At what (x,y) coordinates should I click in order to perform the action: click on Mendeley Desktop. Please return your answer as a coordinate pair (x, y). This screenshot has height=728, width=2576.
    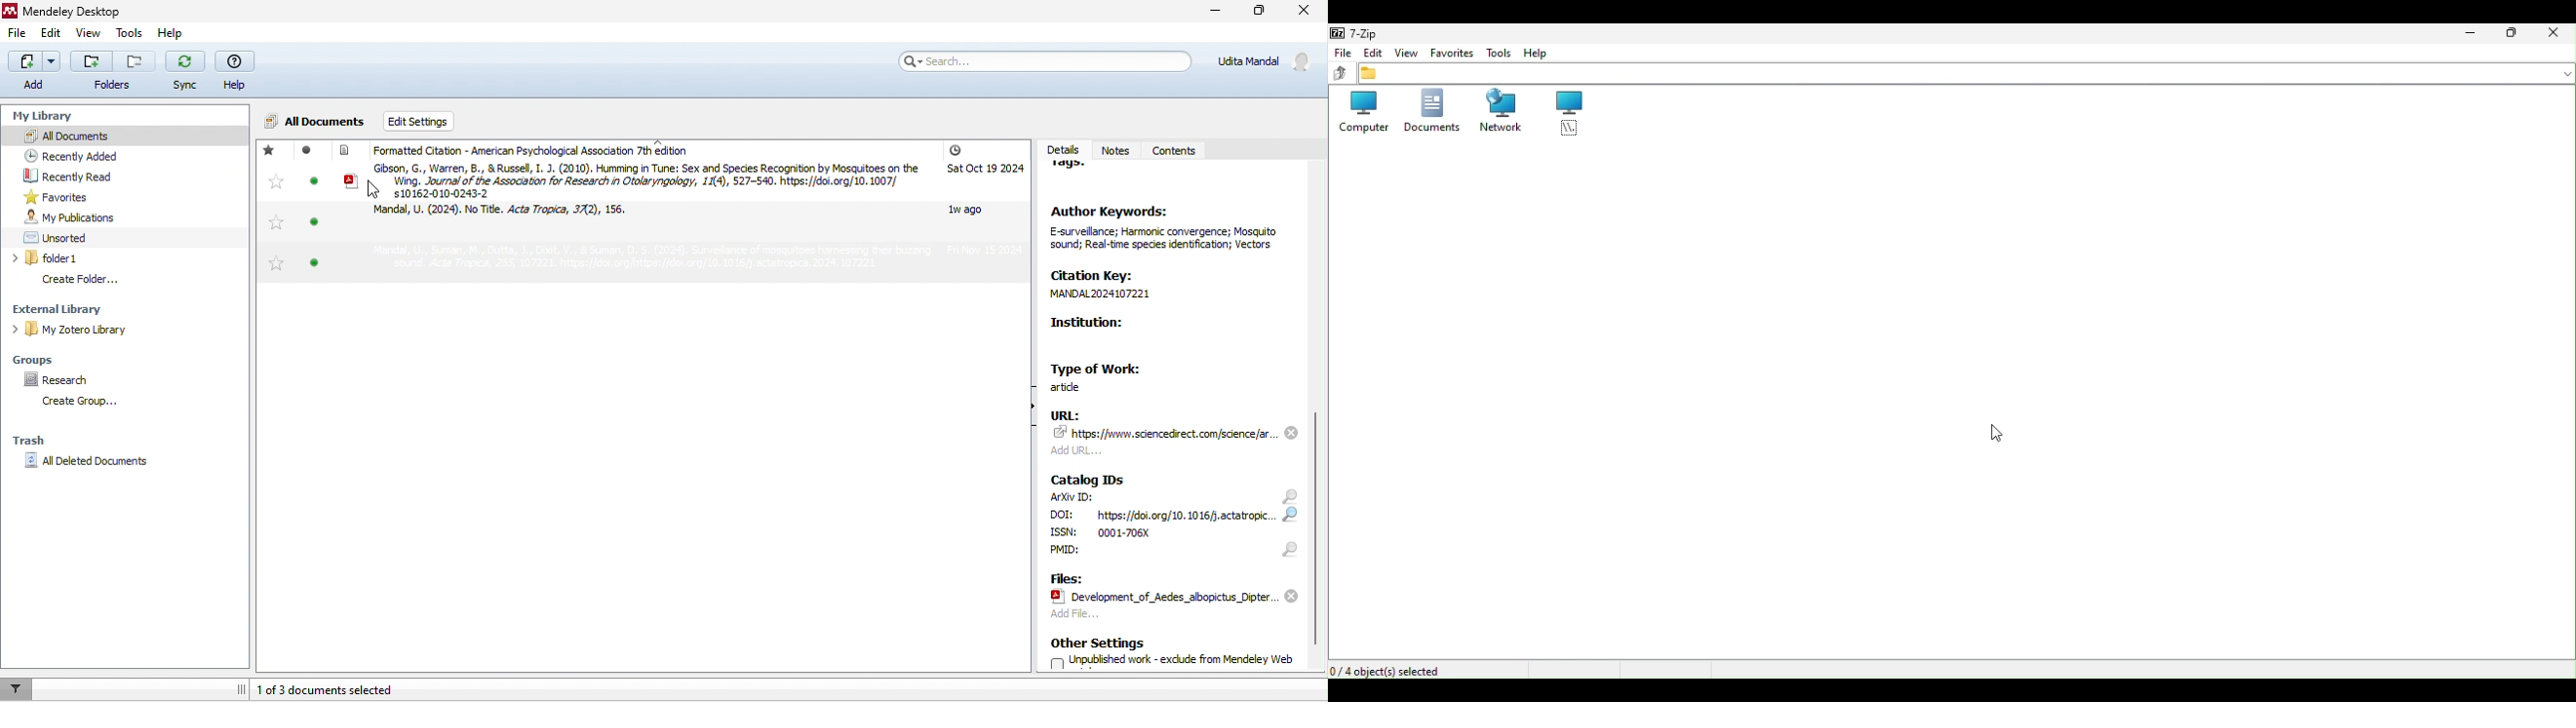
    Looking at the image, I should click on (66, 12).